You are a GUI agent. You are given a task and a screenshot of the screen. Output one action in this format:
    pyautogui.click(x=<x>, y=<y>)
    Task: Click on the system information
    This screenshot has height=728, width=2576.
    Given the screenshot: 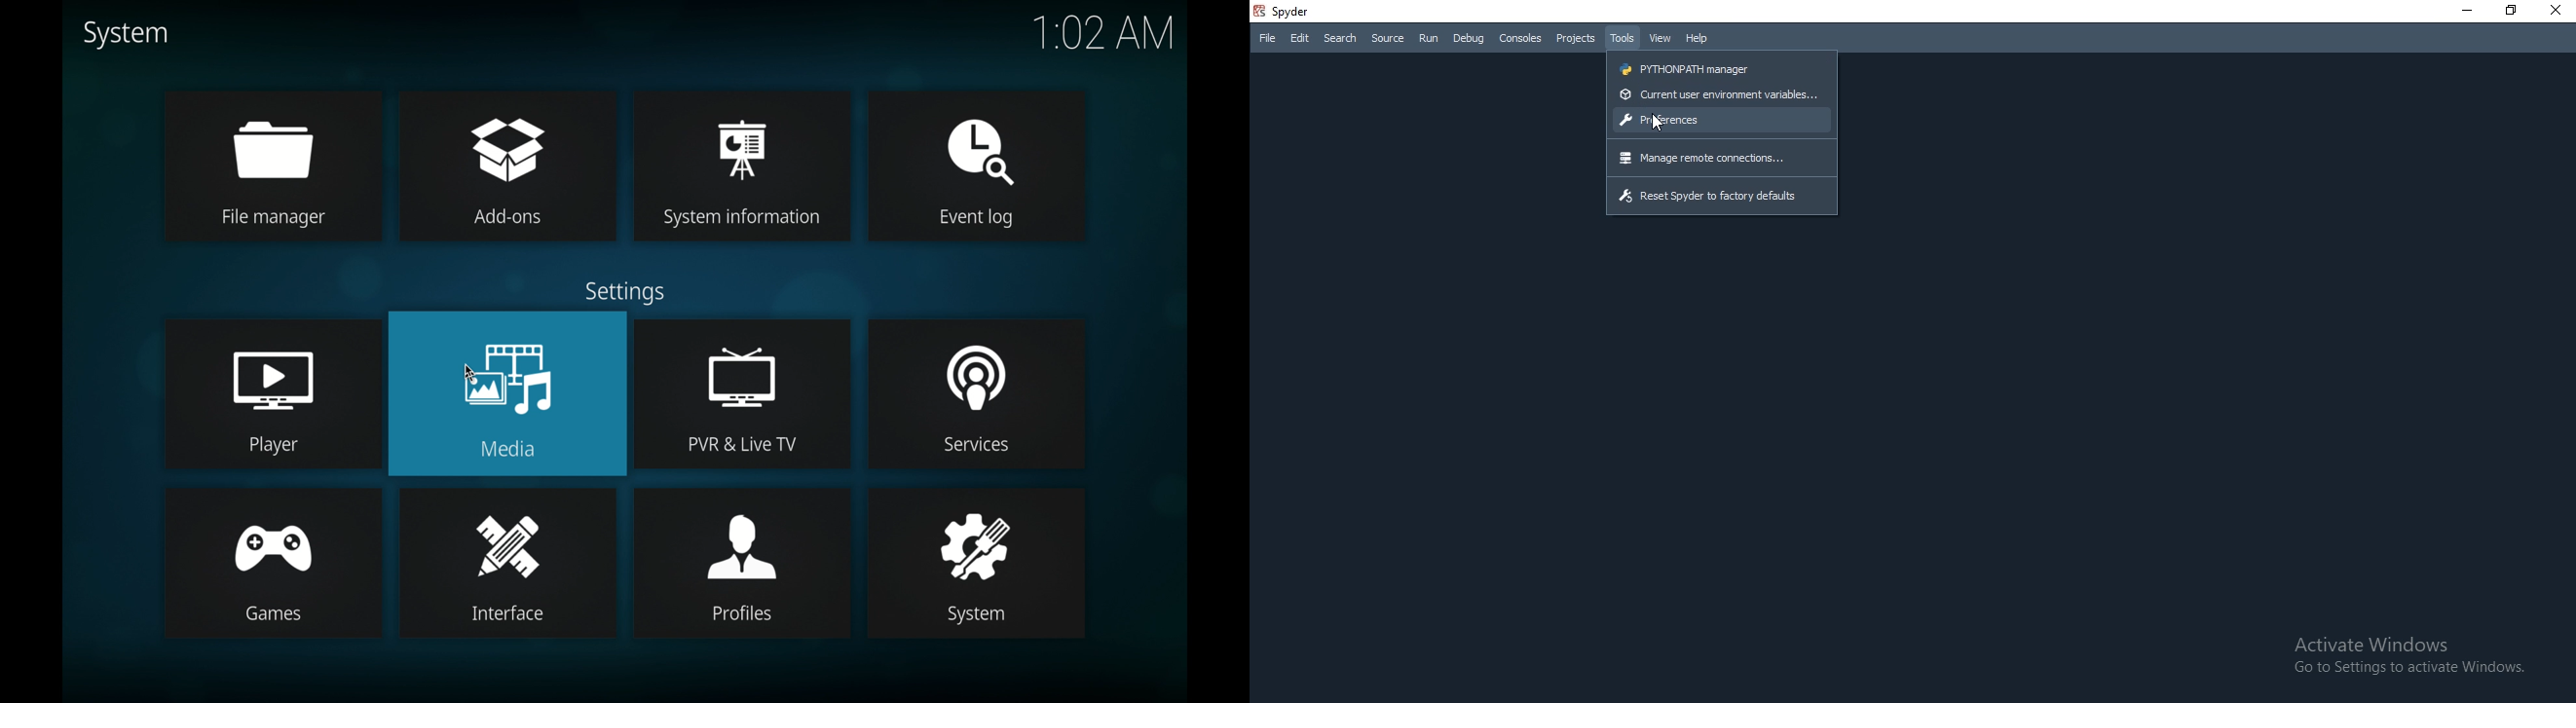 What is the action you would take?
    pyautogui.click(x=744, y=137)
    